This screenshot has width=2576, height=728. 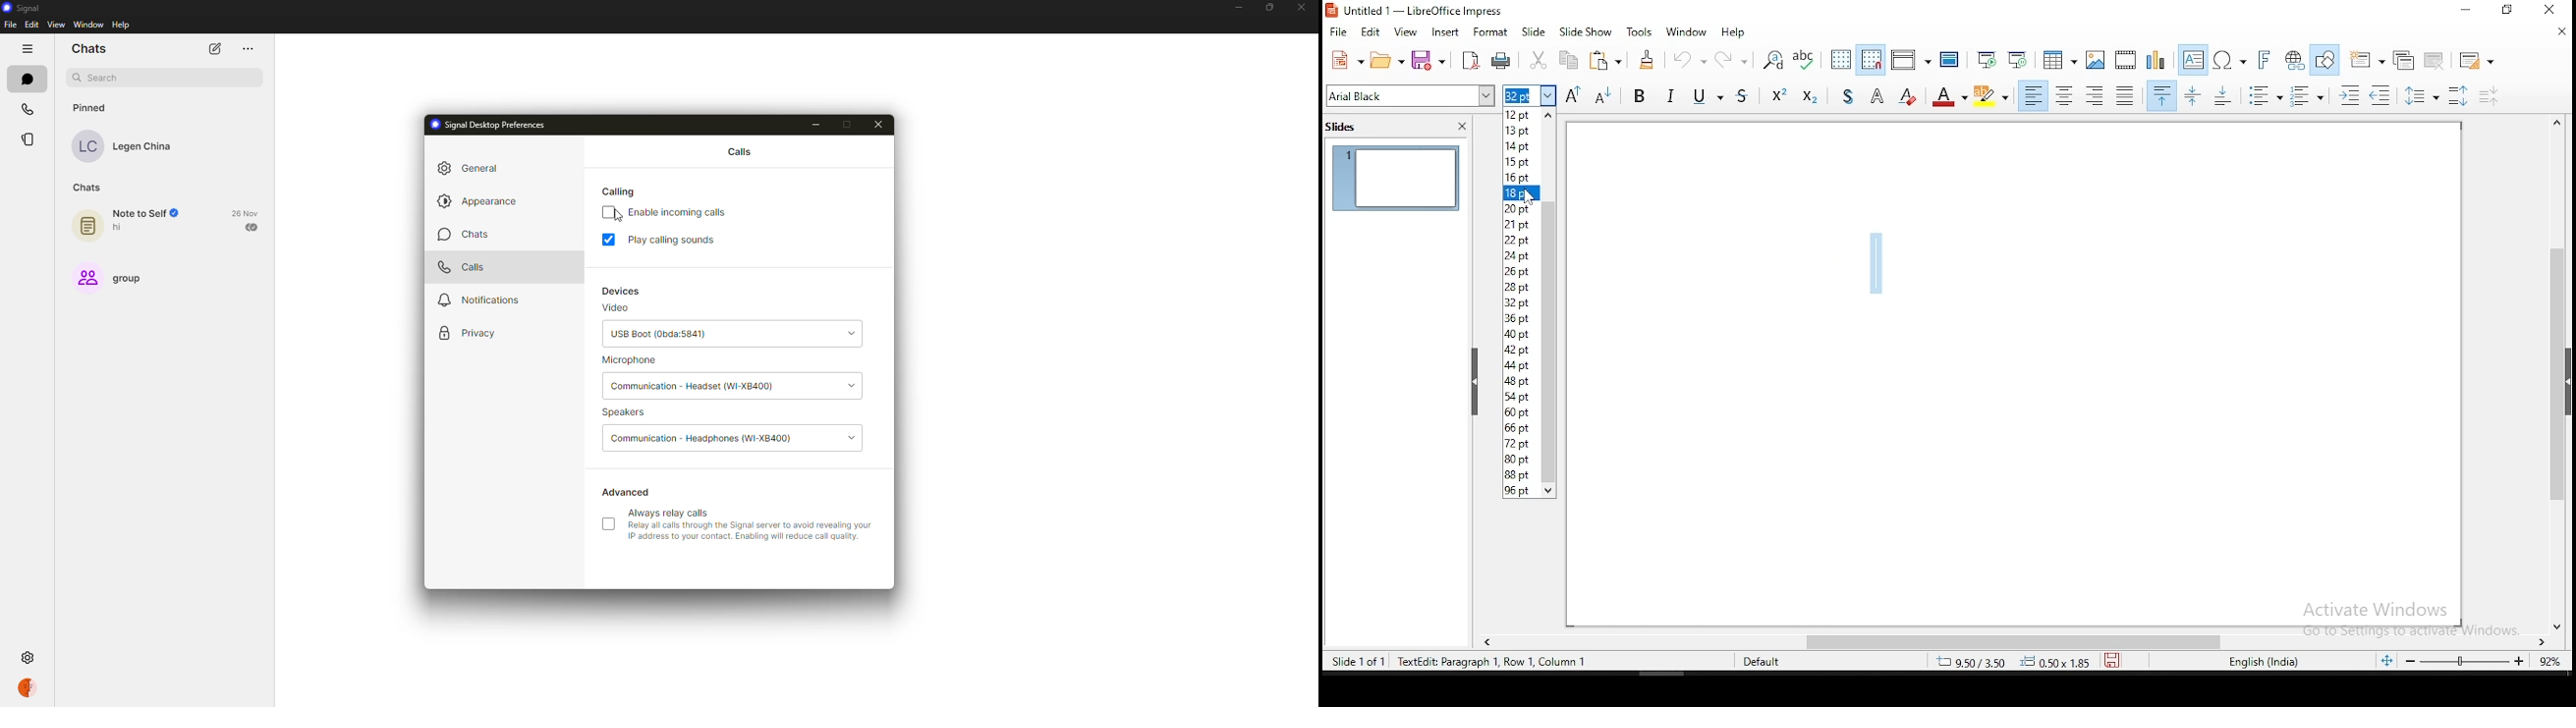 What do you see at coordinates (2436, 60) in the screenshot?
I see `delete slide` at bounding box center [2436, 60].